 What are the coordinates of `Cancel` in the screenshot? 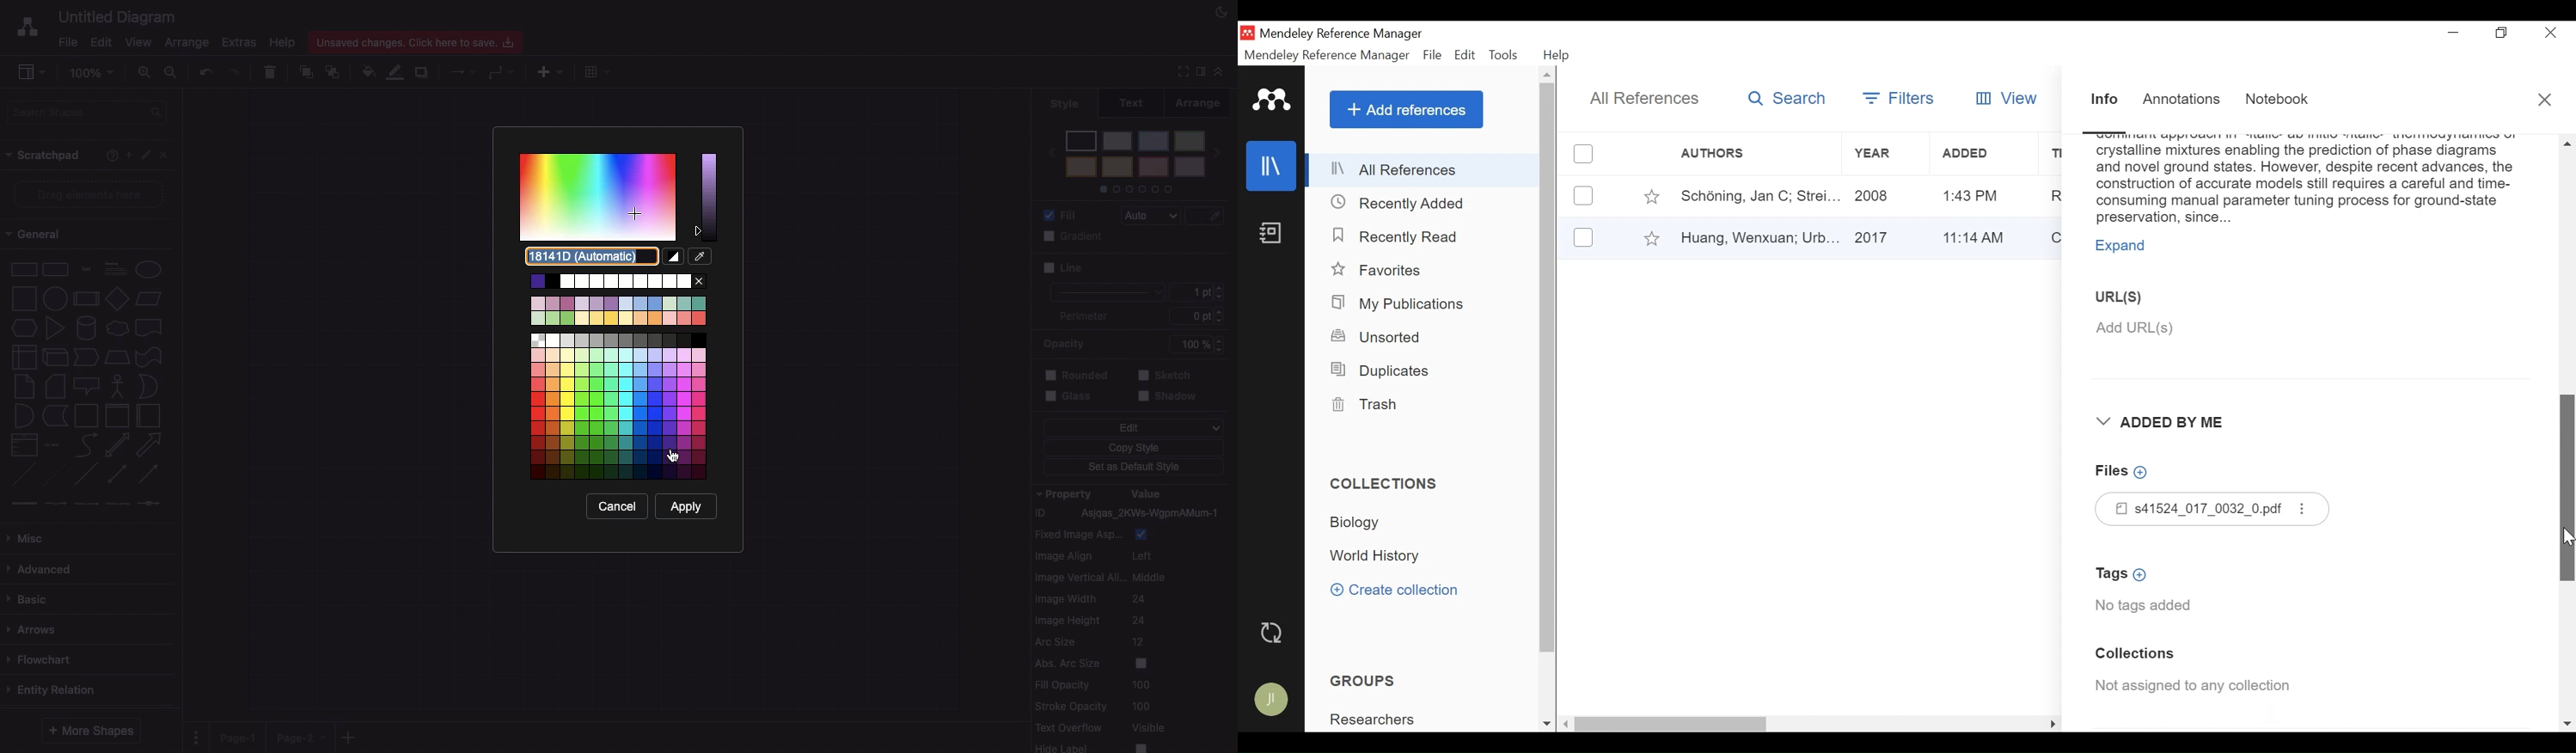 It's located at (618, 505).